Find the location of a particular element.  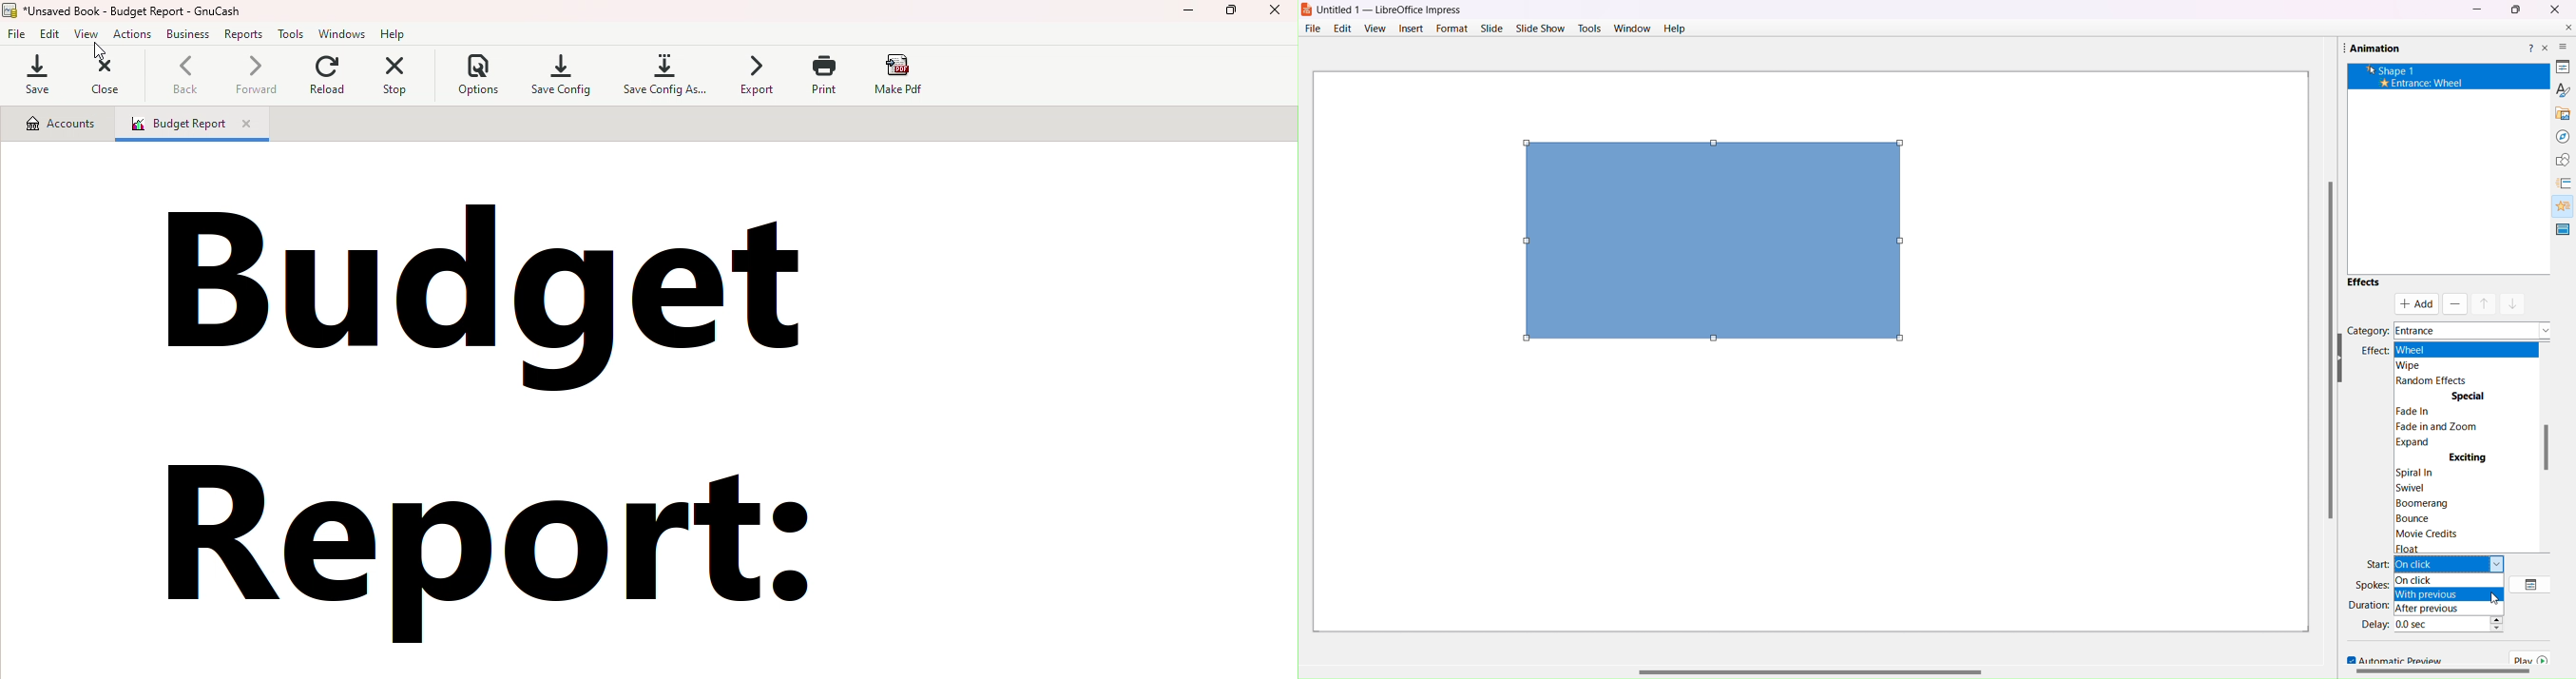

move down is located at coordinates (2513, 302).